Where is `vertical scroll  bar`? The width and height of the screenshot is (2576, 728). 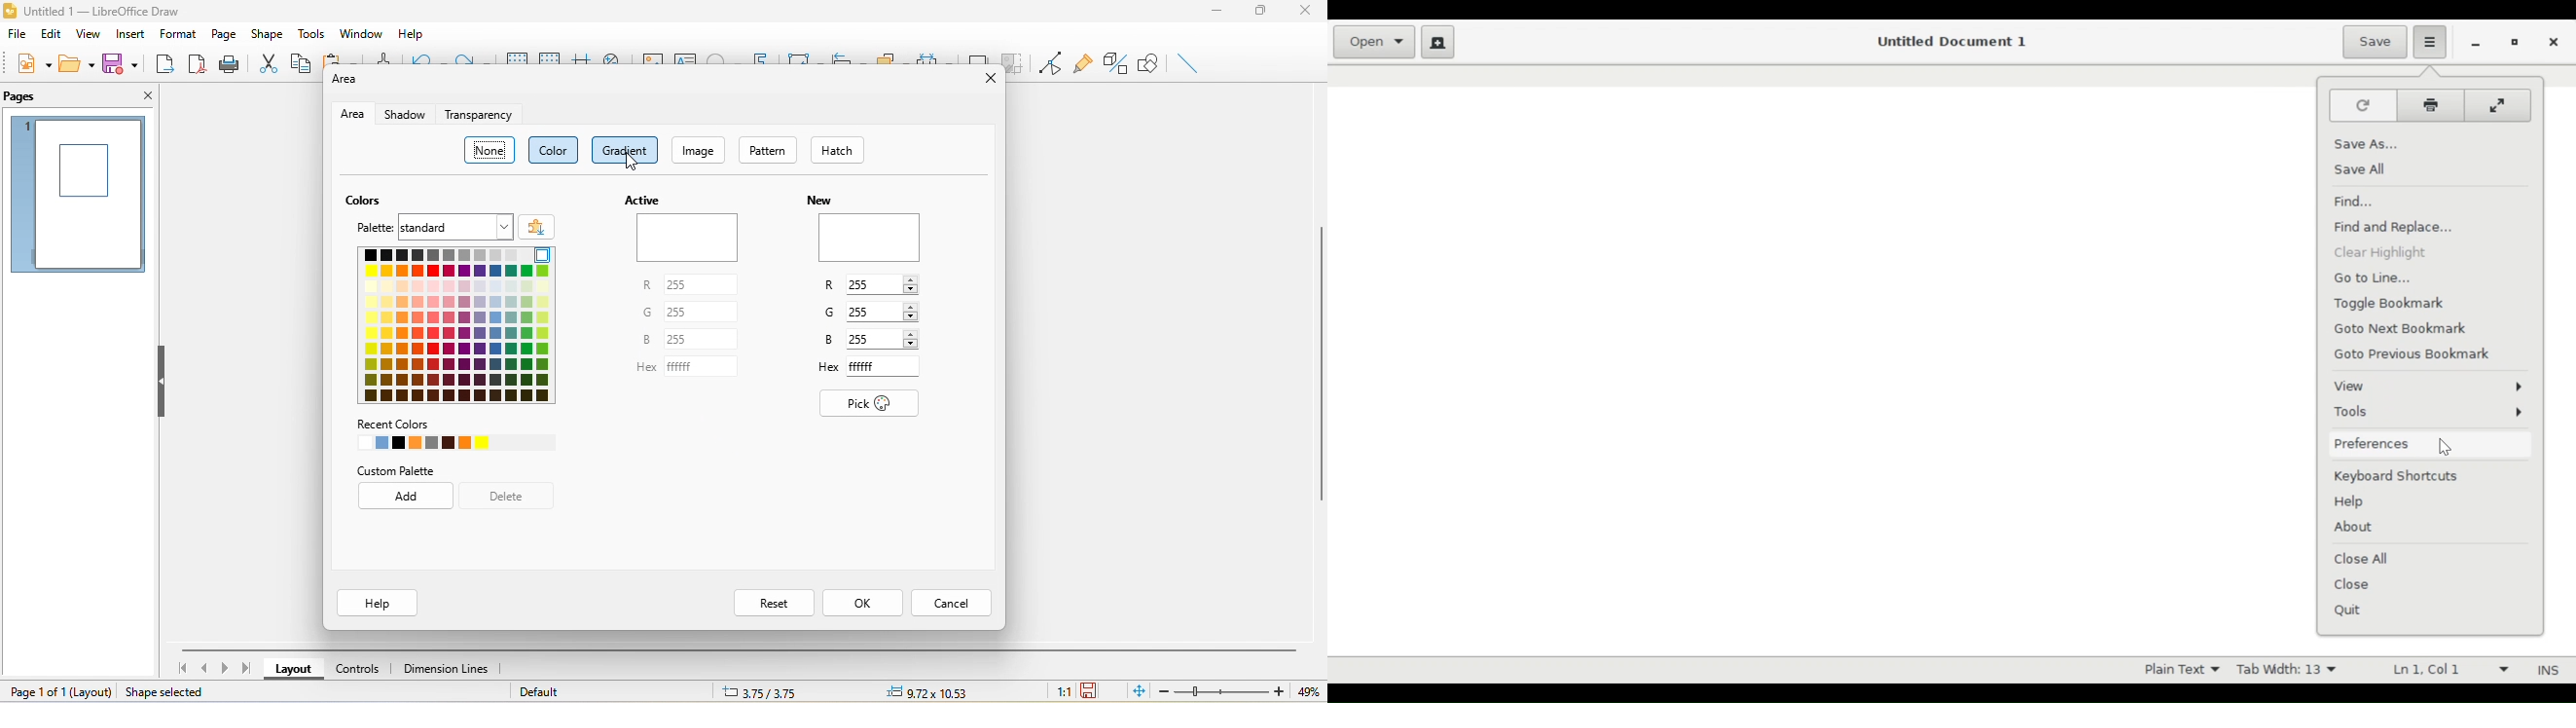
vertical scroll  bar is located at coordinates (1319, 363).